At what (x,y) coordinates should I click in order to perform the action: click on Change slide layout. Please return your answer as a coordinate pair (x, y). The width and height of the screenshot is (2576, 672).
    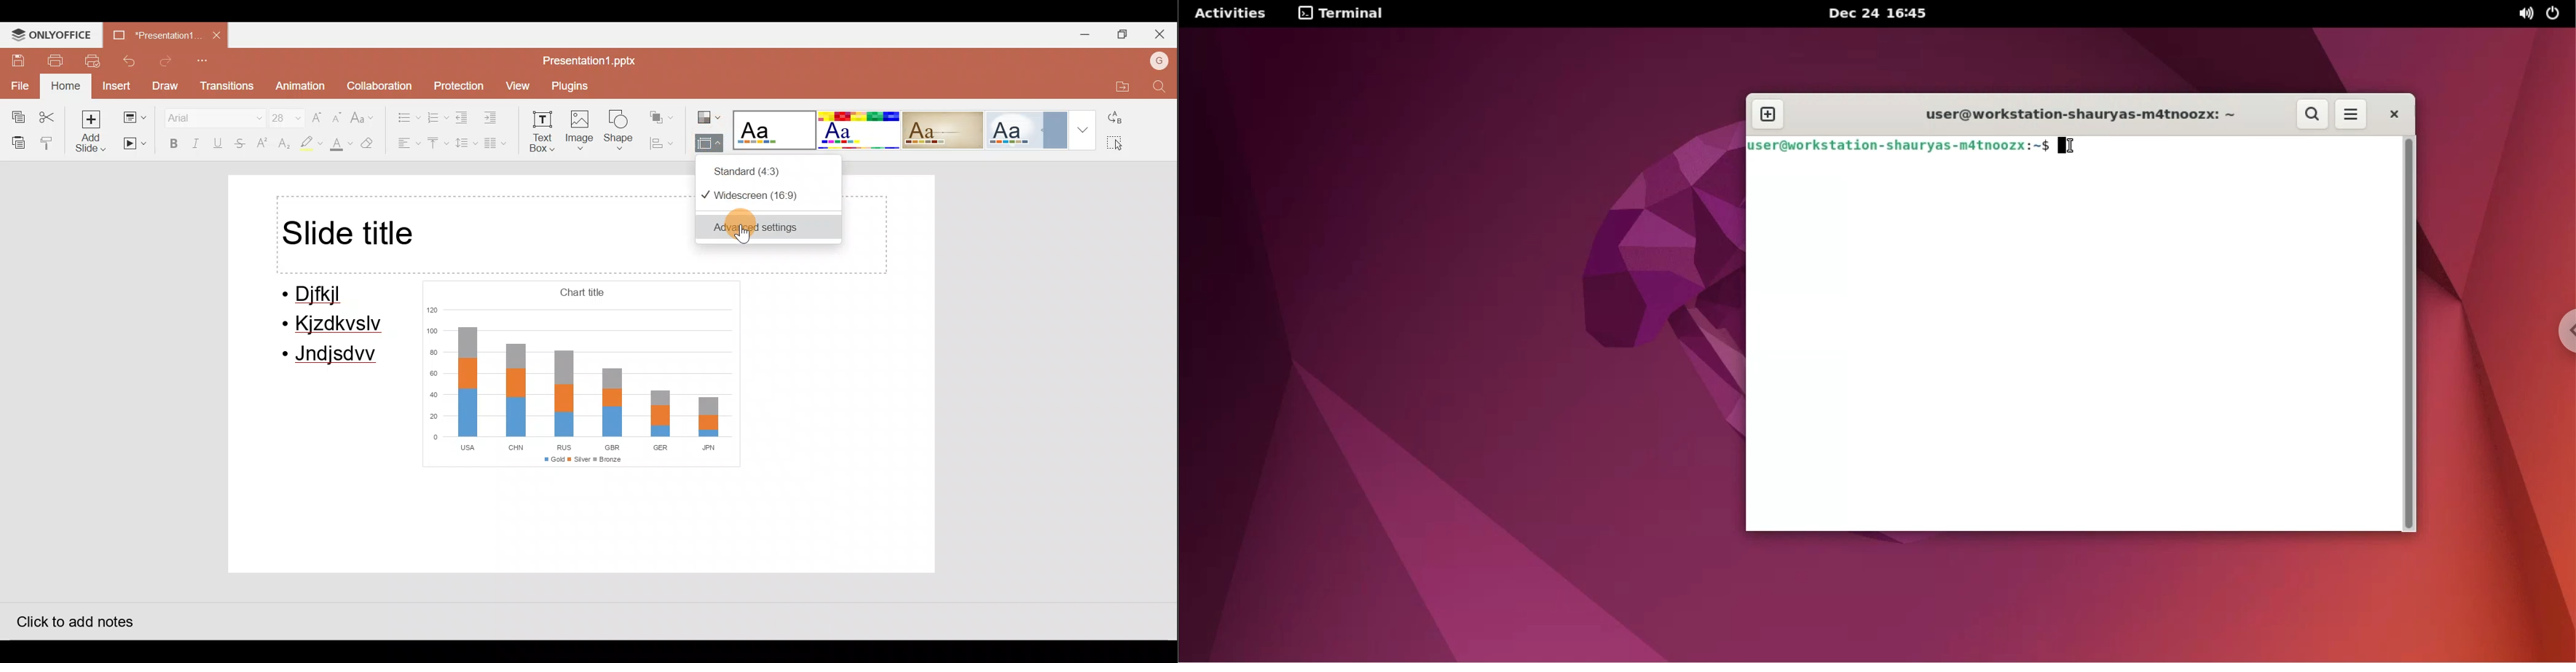
    Looking at the image, I should click on (134, 115).